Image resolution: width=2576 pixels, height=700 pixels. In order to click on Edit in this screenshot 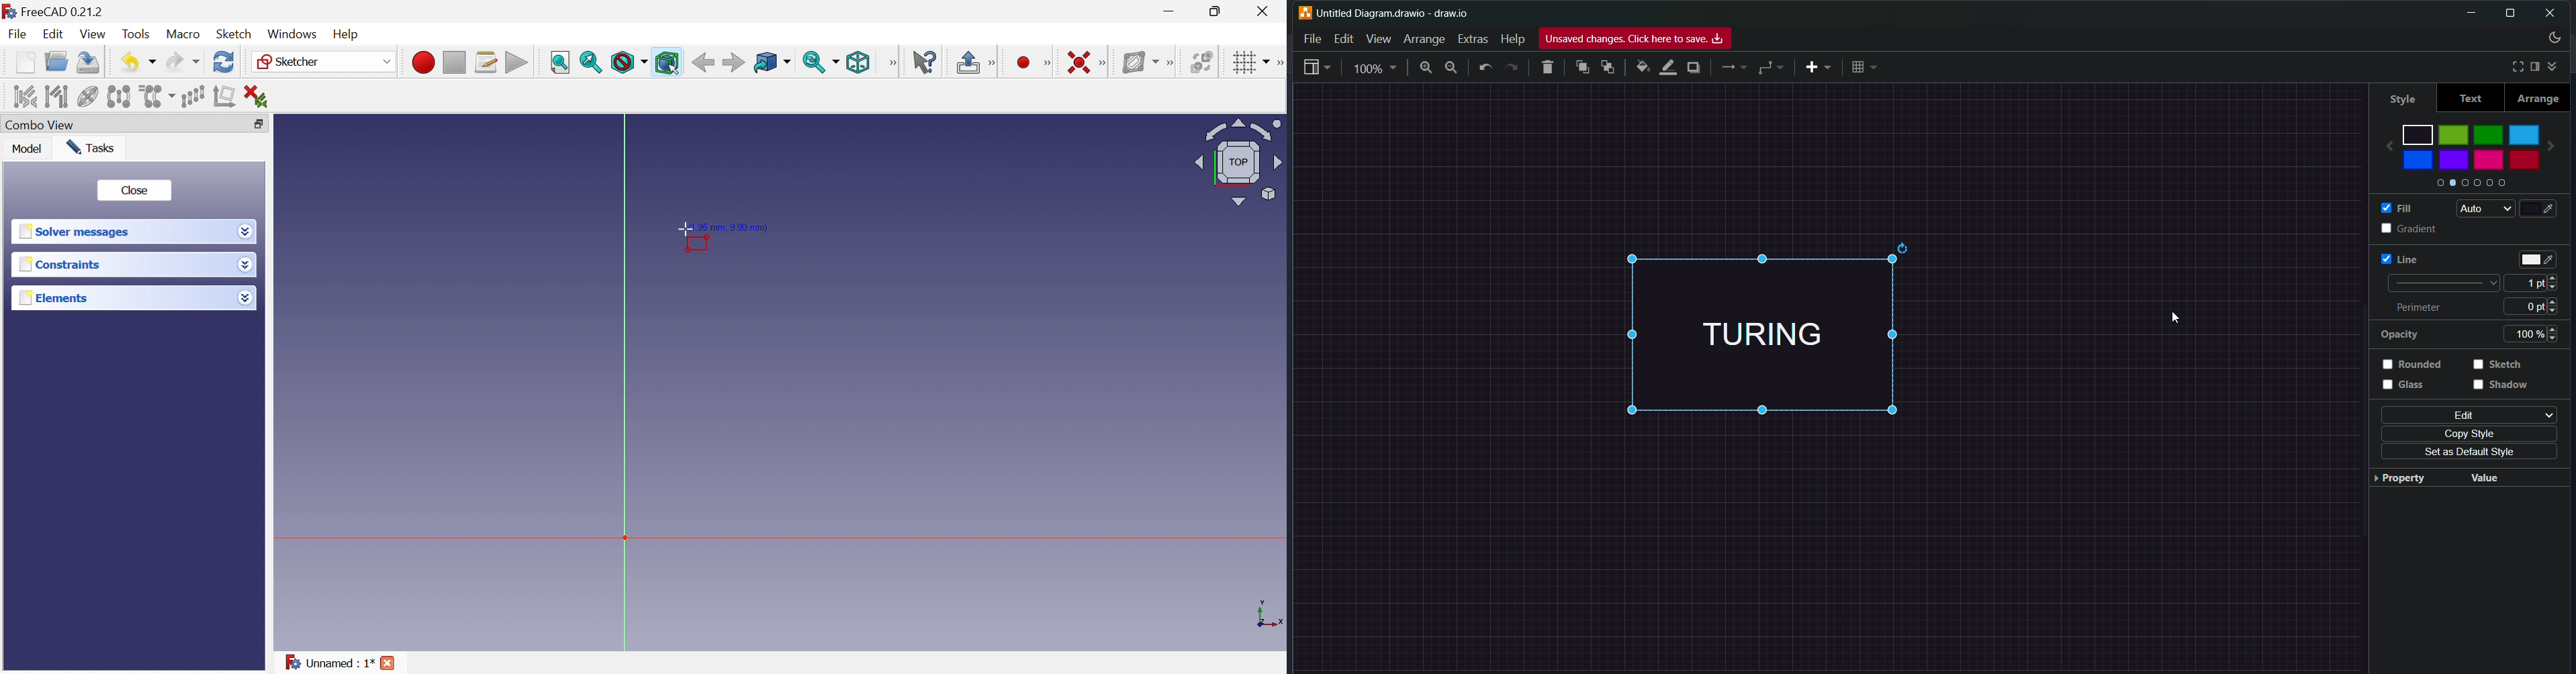, I will do `click(53, 35)`.